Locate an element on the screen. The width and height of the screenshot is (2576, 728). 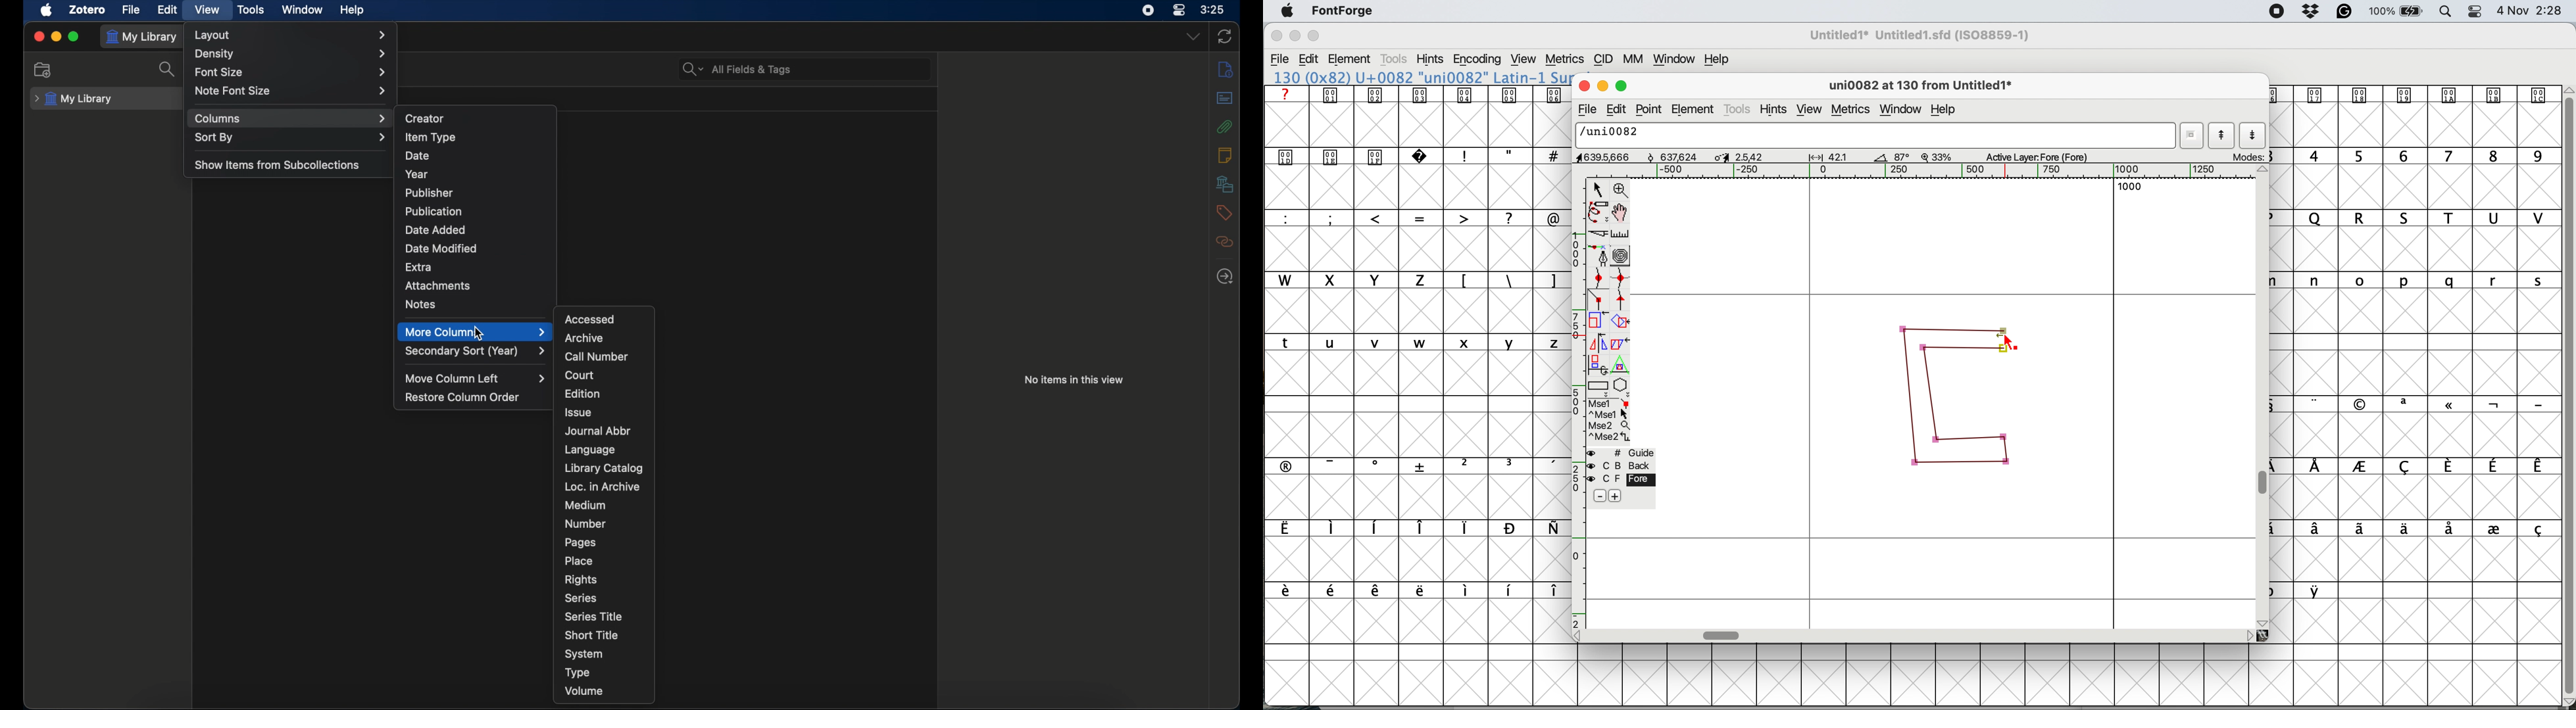
Cursor is located at coordinates (477, 334).